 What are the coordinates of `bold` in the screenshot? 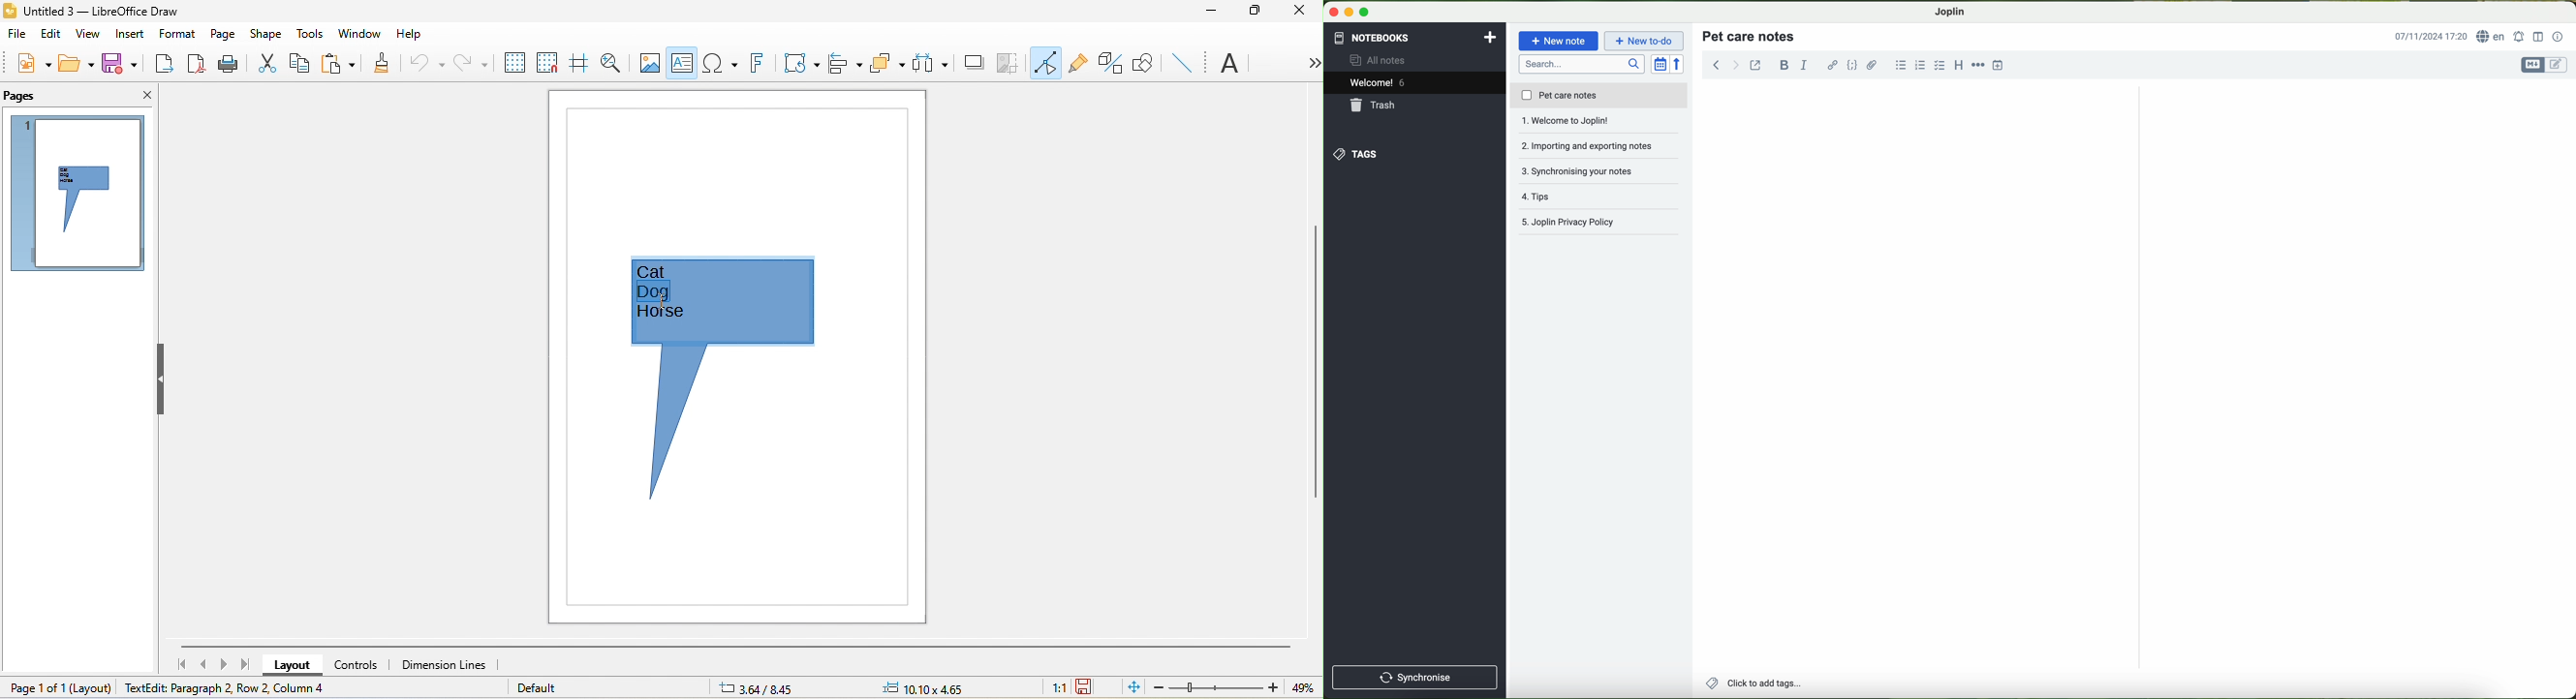 It's located at (1784, 65).